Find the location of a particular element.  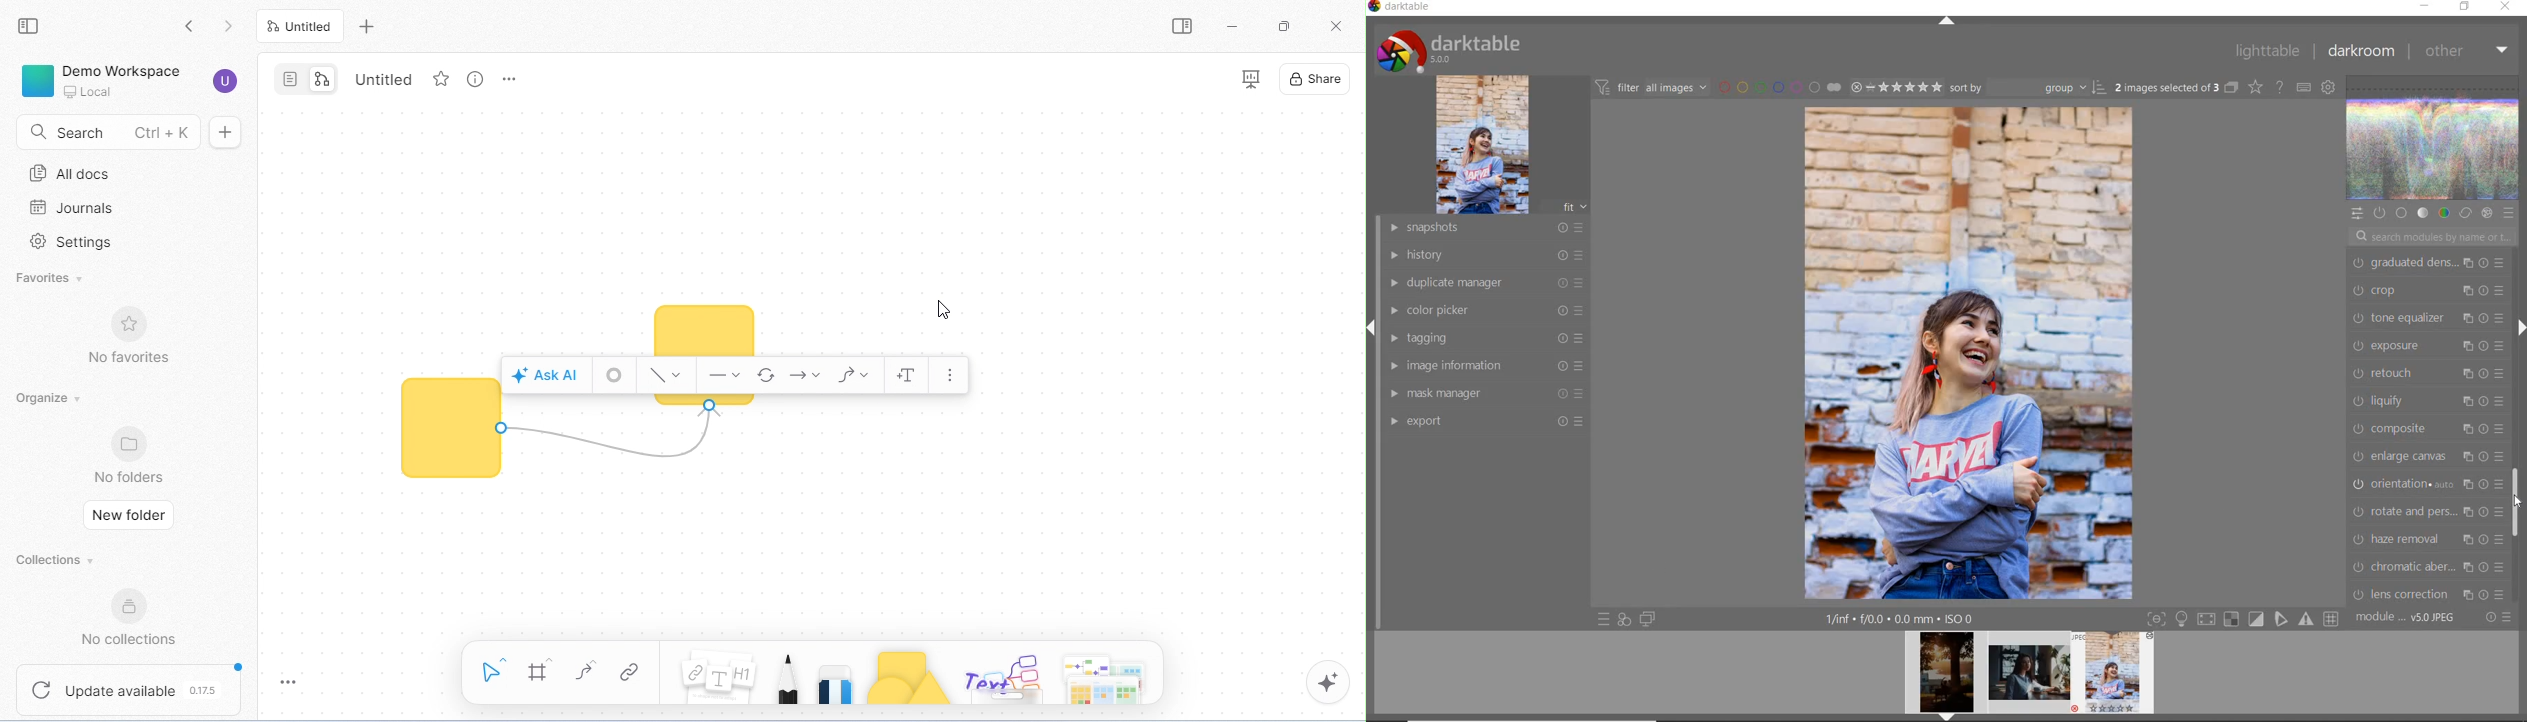

organize is located at coordinates (51, 398).